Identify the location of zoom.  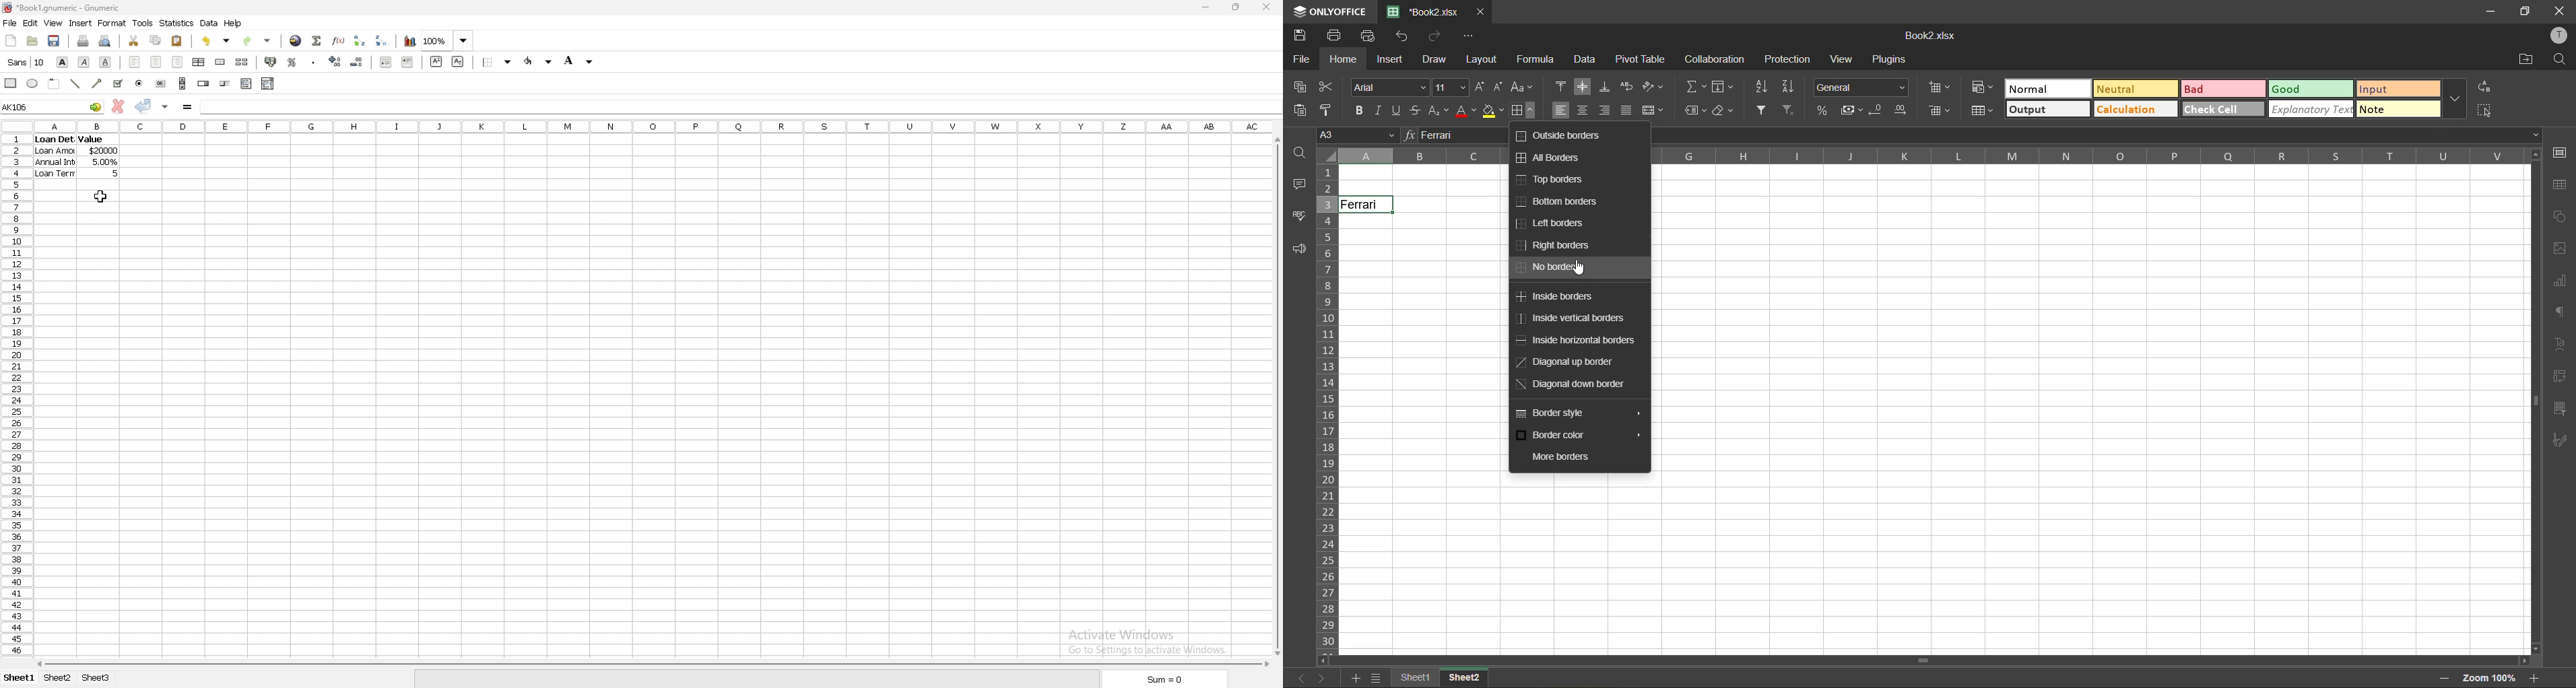
(449, 40).